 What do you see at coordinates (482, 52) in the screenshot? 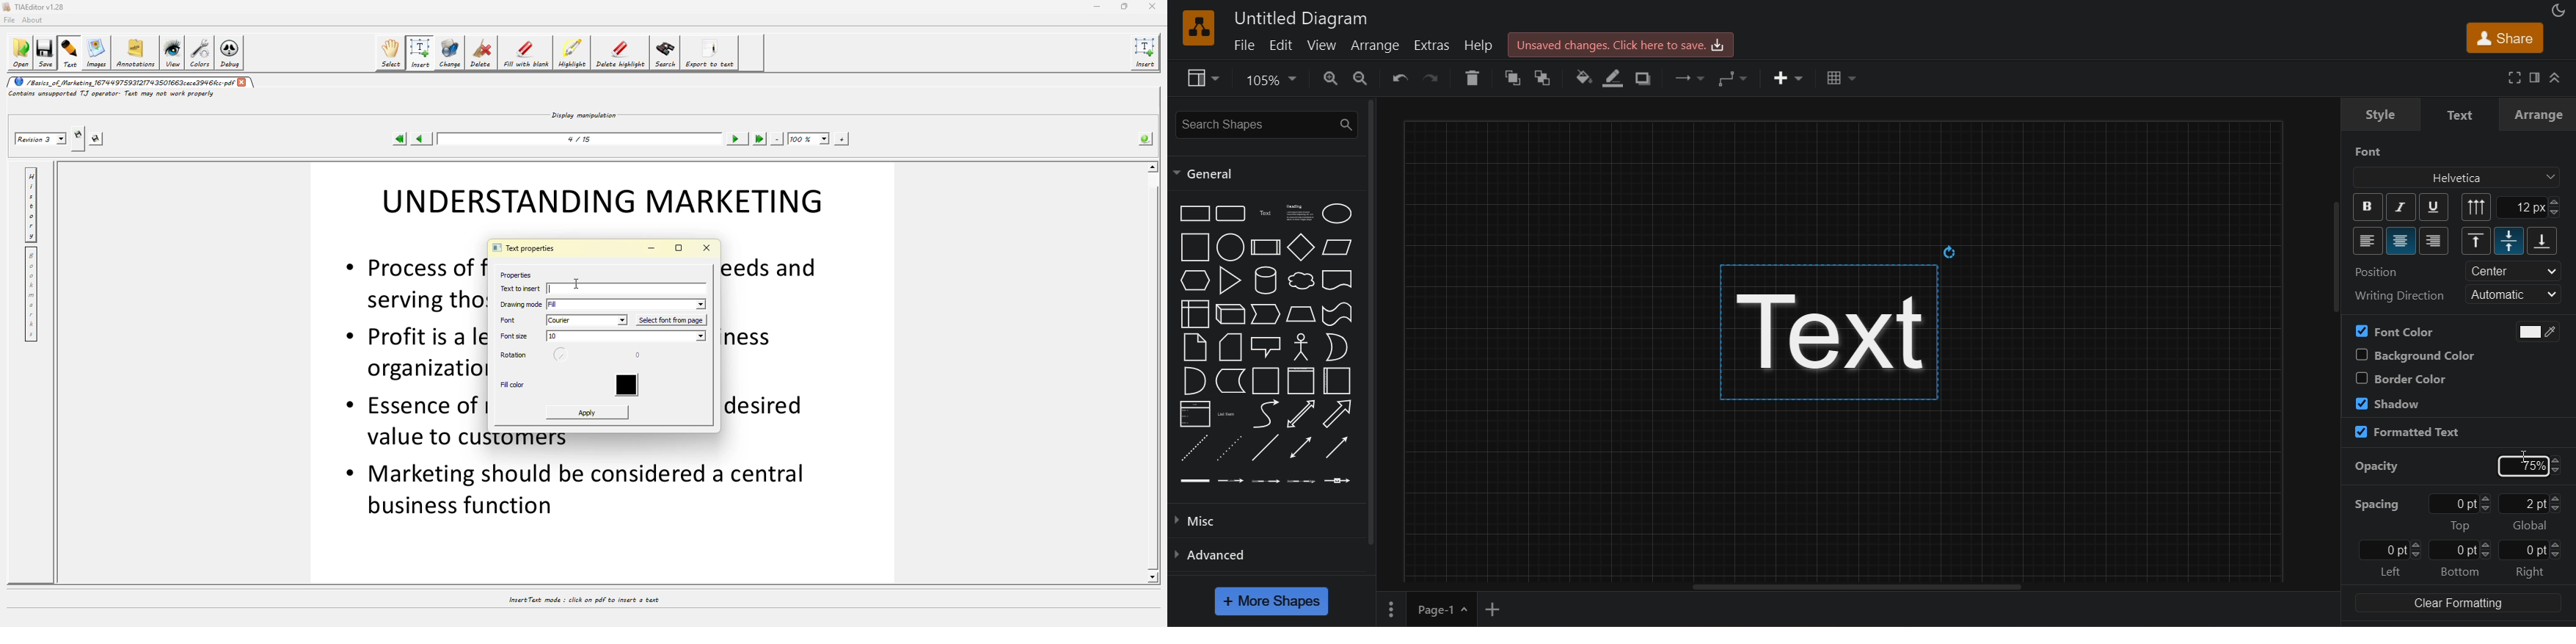
I see `delete` at bounding box center [482, 52].